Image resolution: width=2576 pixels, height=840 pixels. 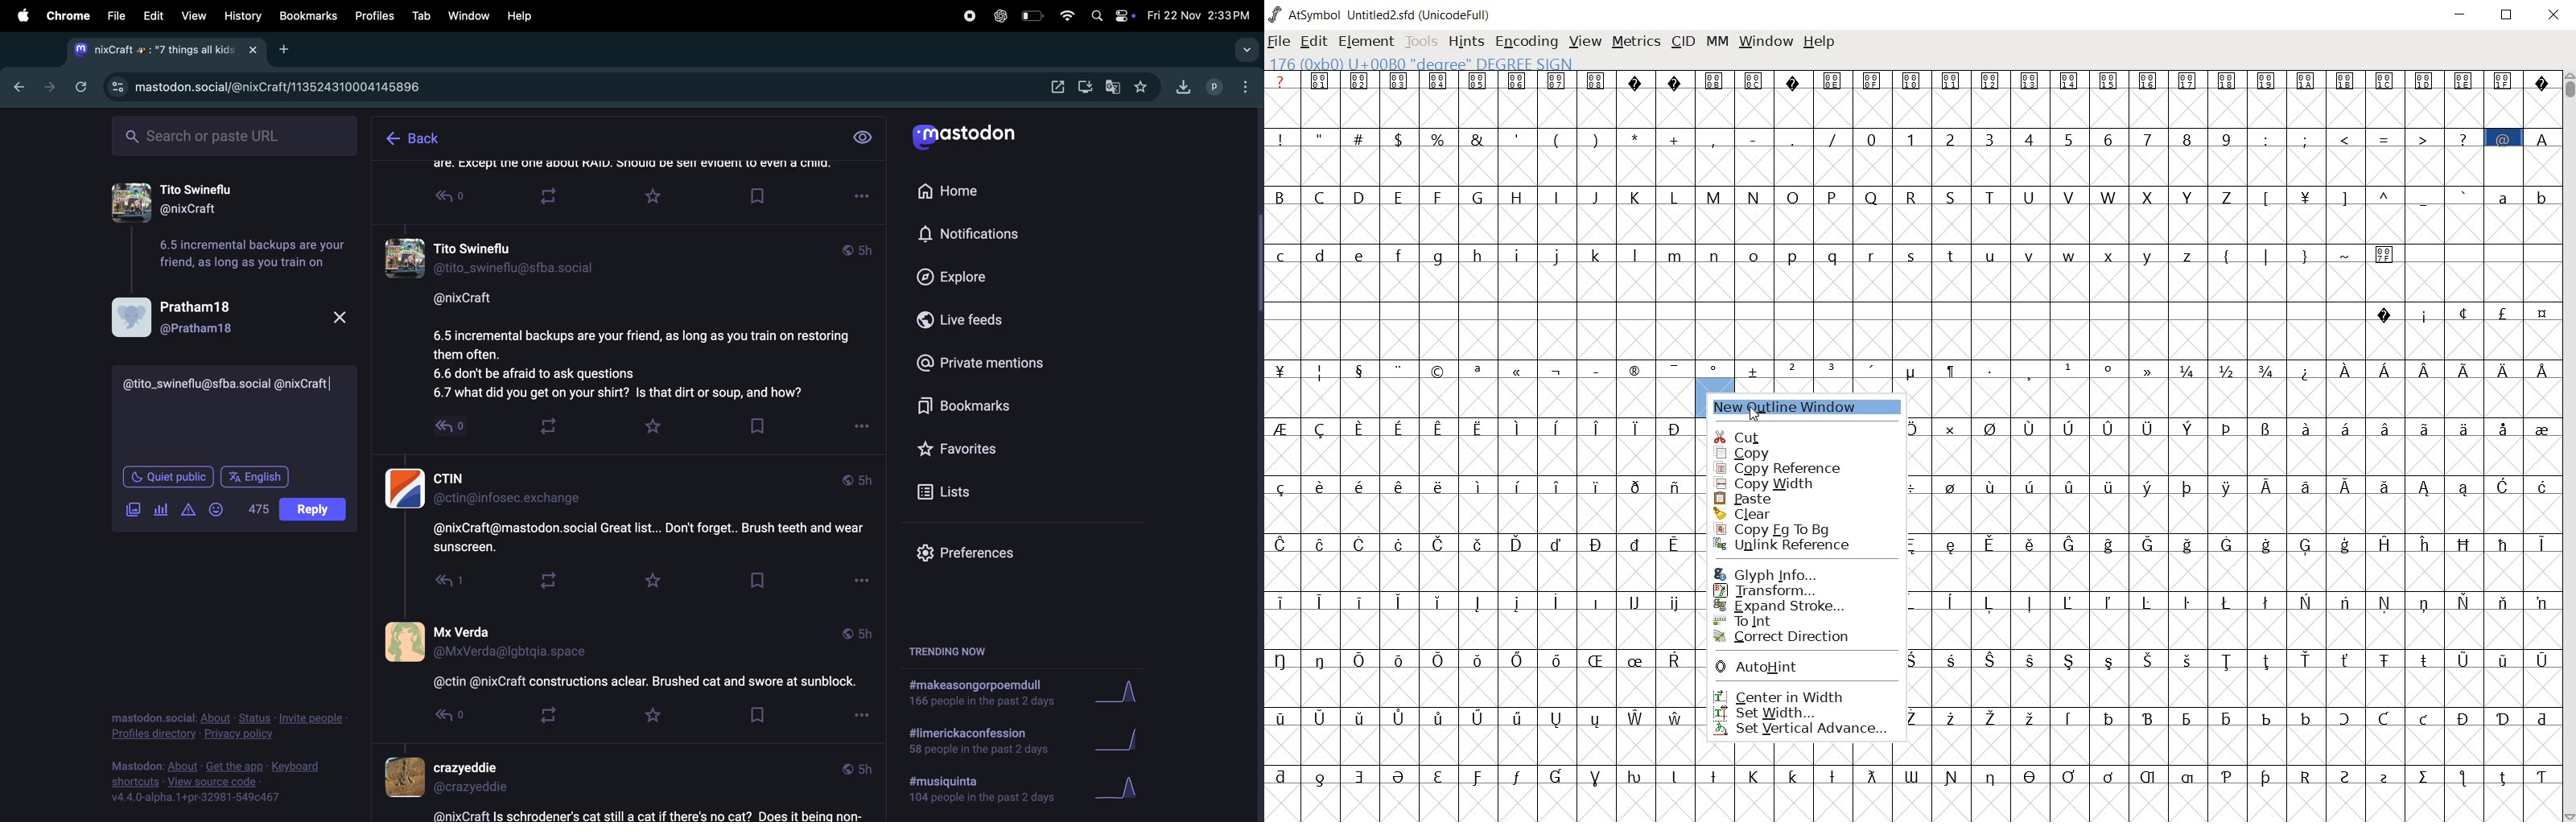 What do you see at coordinates (1127, 737) in the screenshot?
I see `graph` at bounding box center [1127, 737].